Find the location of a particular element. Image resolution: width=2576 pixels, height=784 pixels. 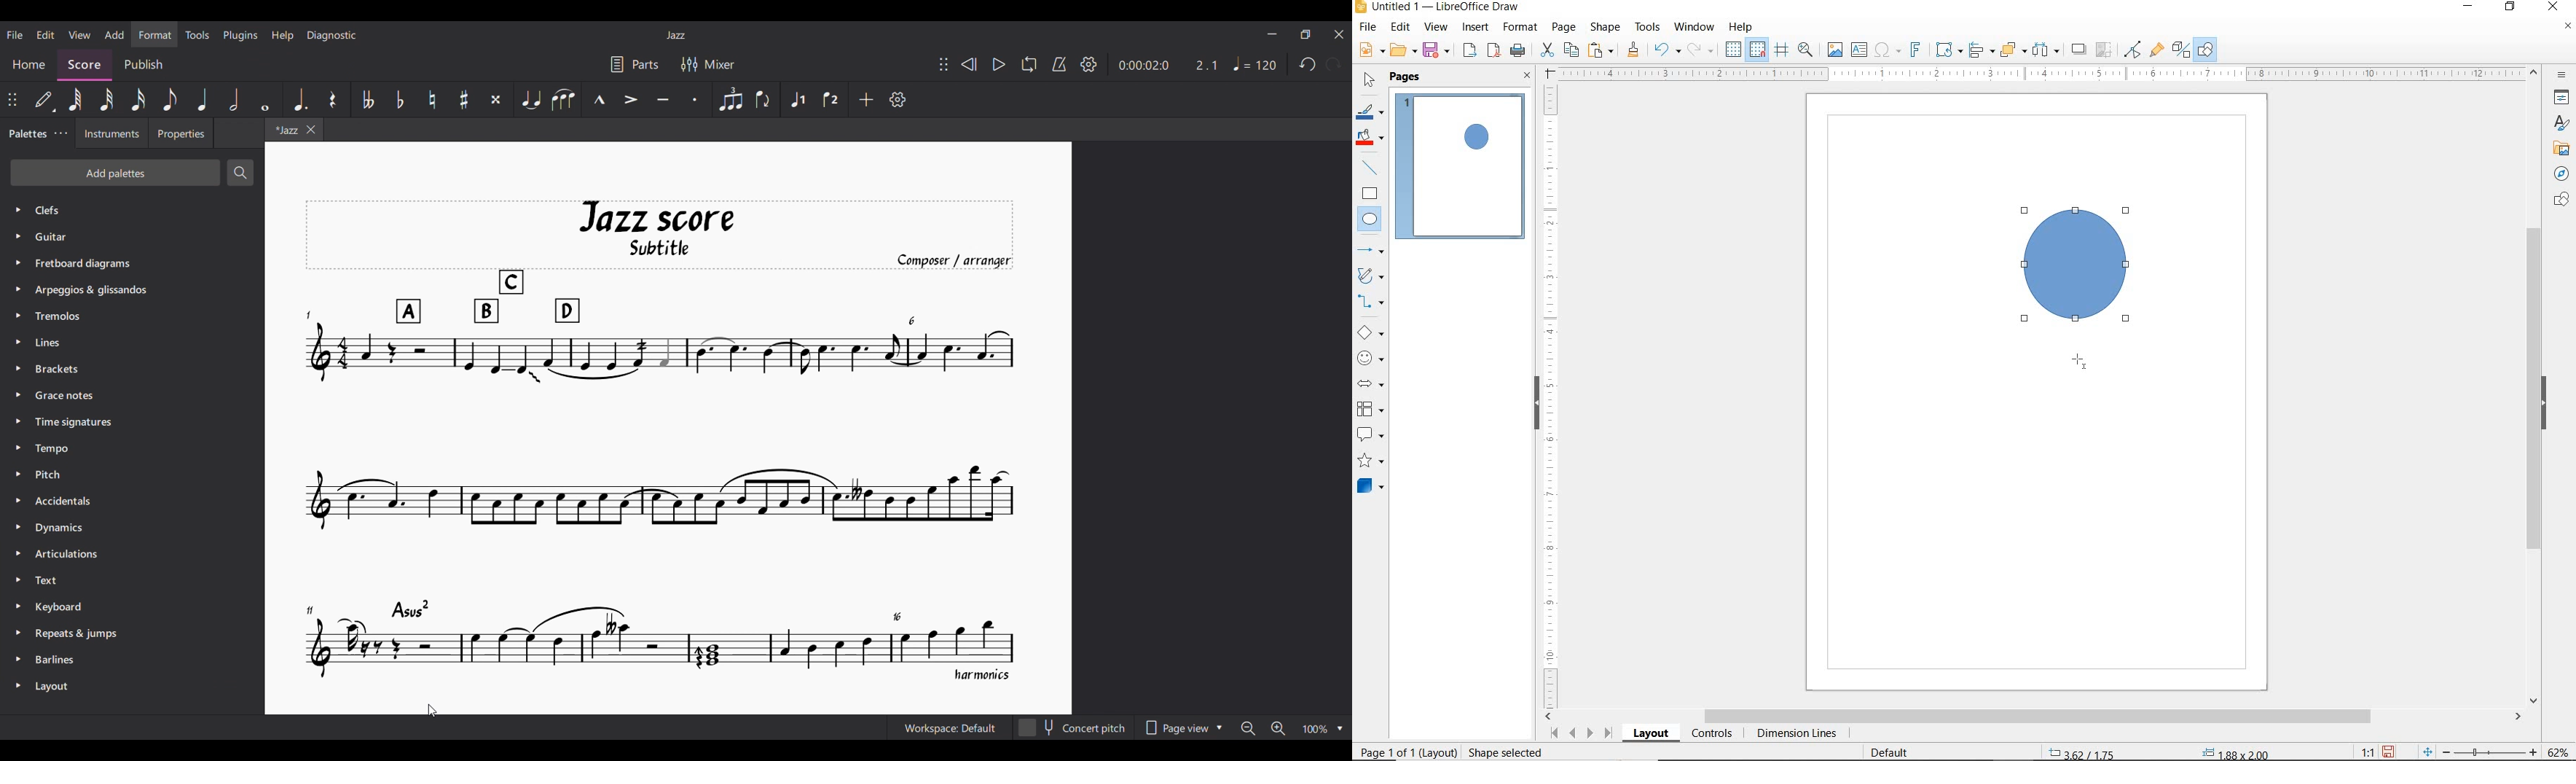

TOGGLE POINT EDIT MODE is located at coordinates (2133, 50).